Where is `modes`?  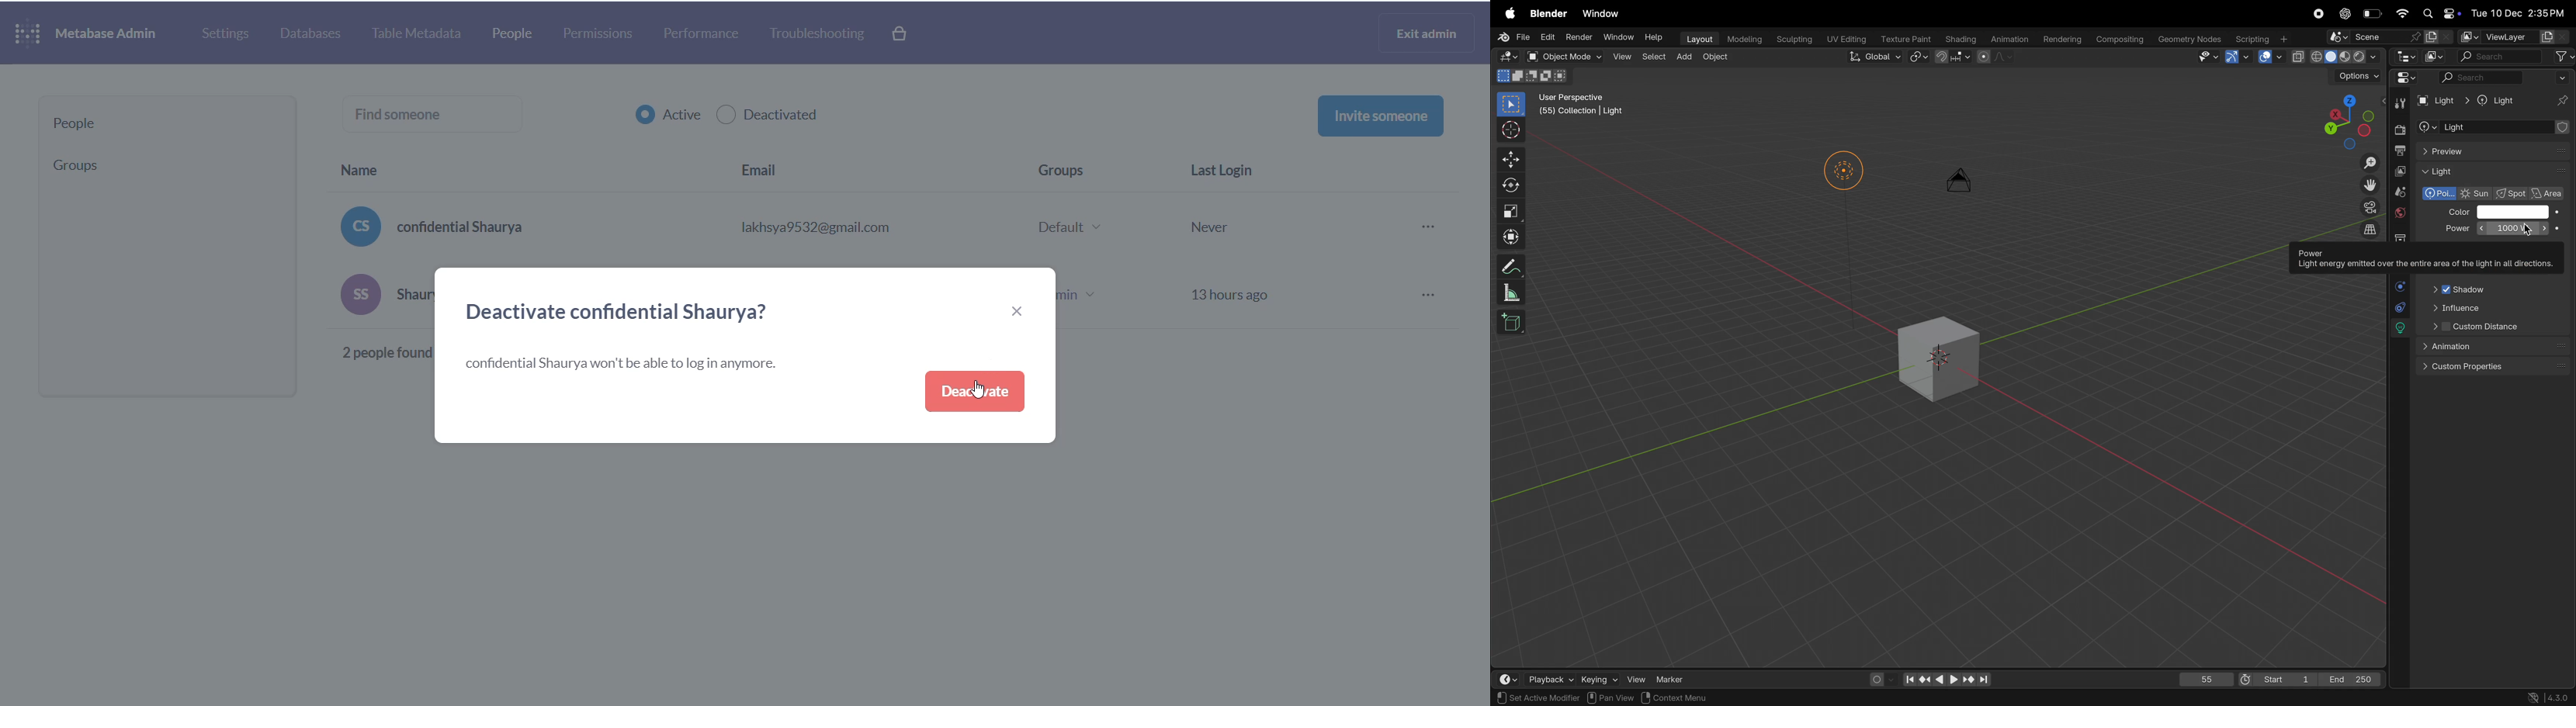 modes is located at coordinates (1534, 77).